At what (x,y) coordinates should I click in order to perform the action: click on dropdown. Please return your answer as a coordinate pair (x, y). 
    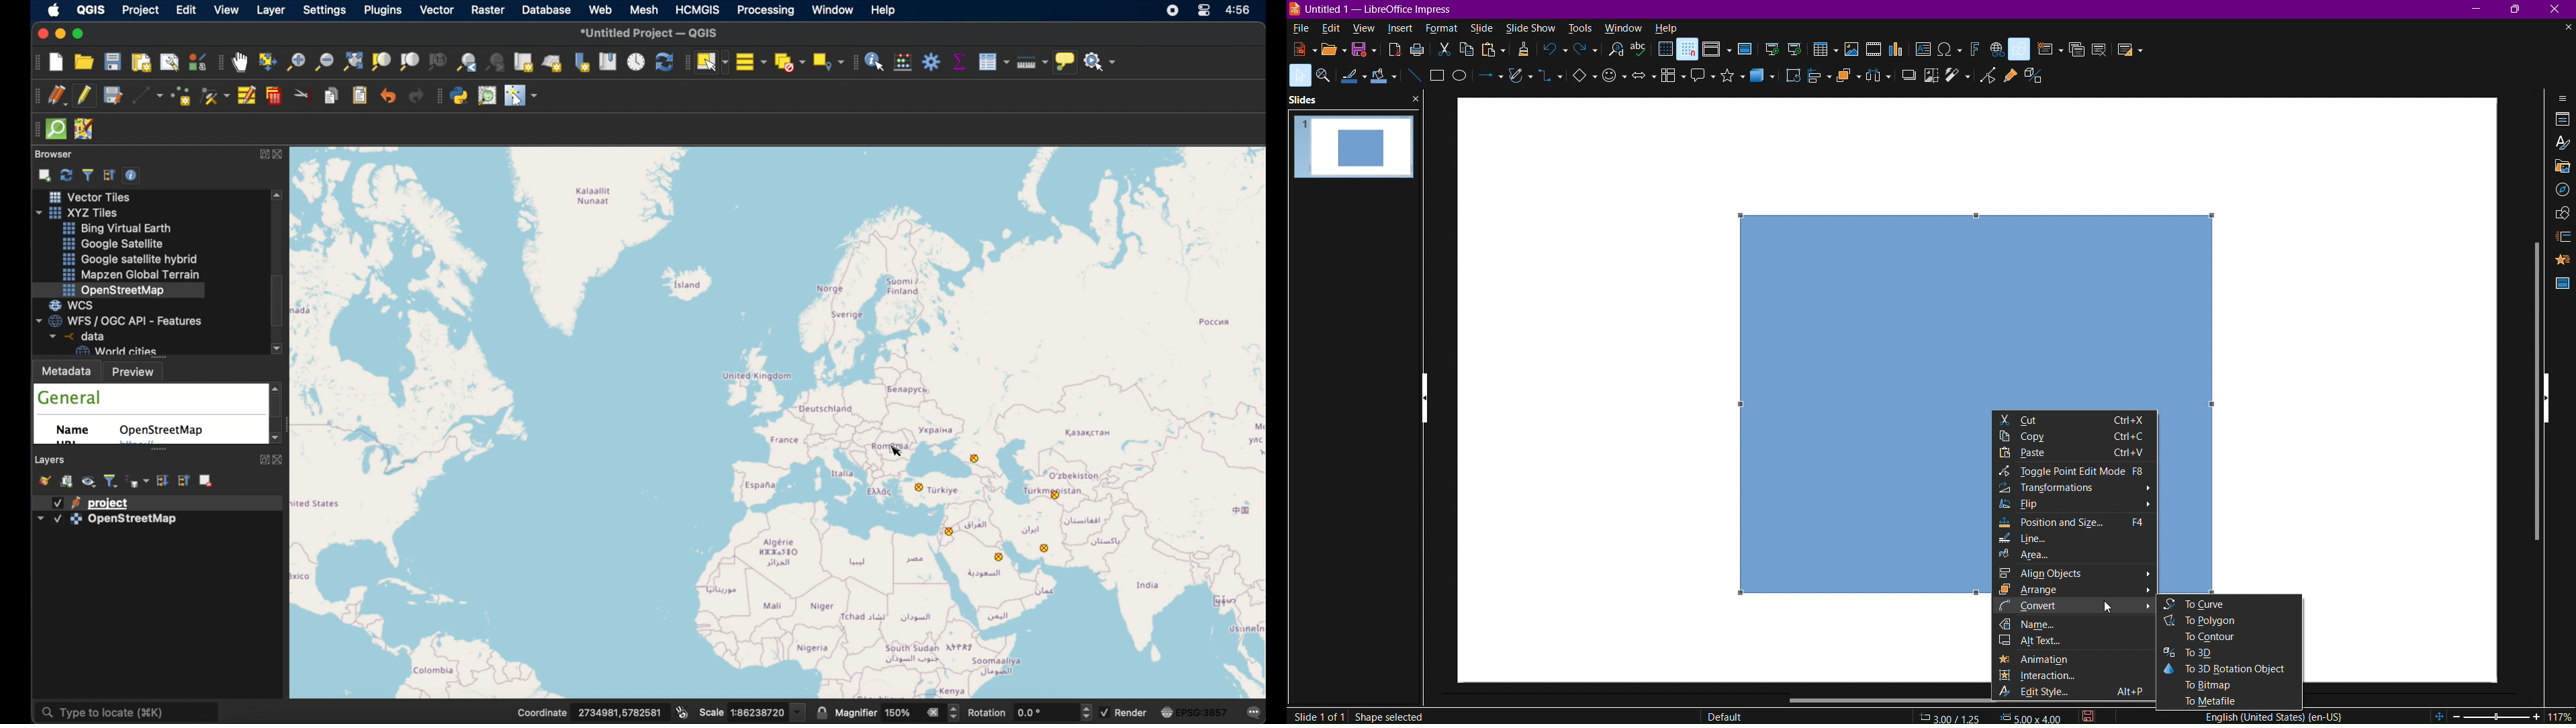
    Looking at the image, I should click on (40, 518).